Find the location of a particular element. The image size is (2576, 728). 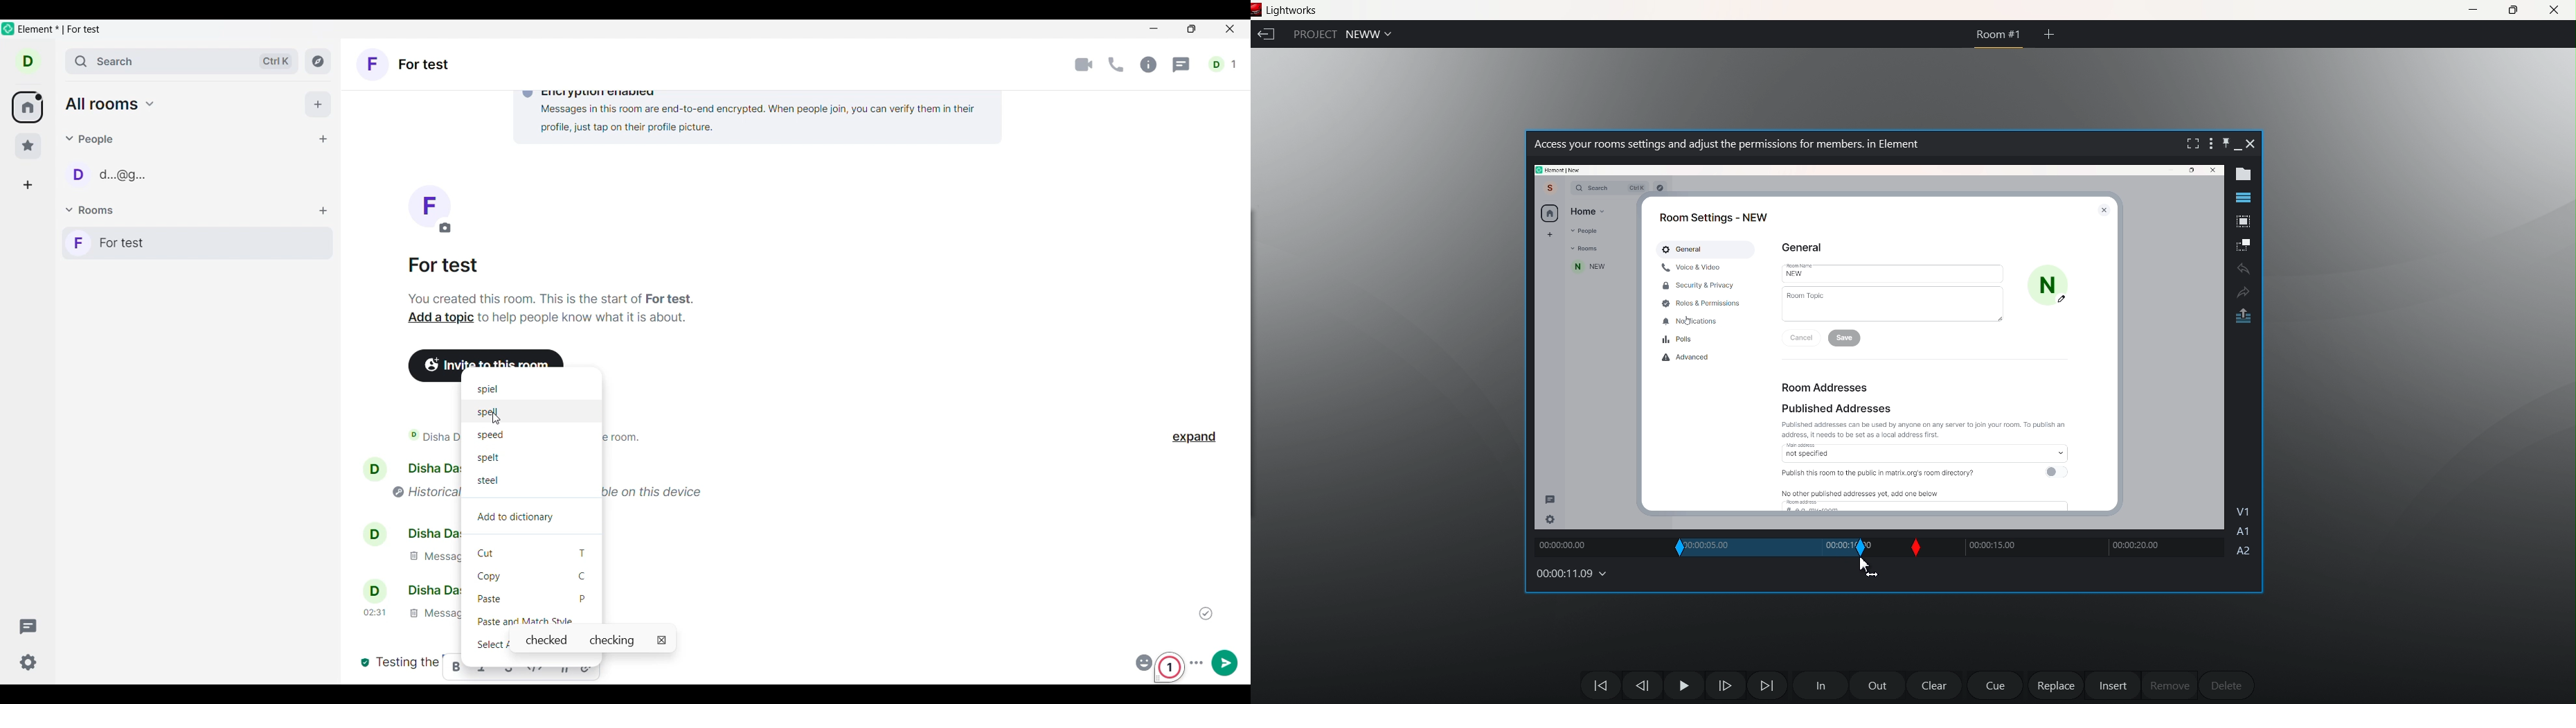

f for test is located at coordinates (197, 243).